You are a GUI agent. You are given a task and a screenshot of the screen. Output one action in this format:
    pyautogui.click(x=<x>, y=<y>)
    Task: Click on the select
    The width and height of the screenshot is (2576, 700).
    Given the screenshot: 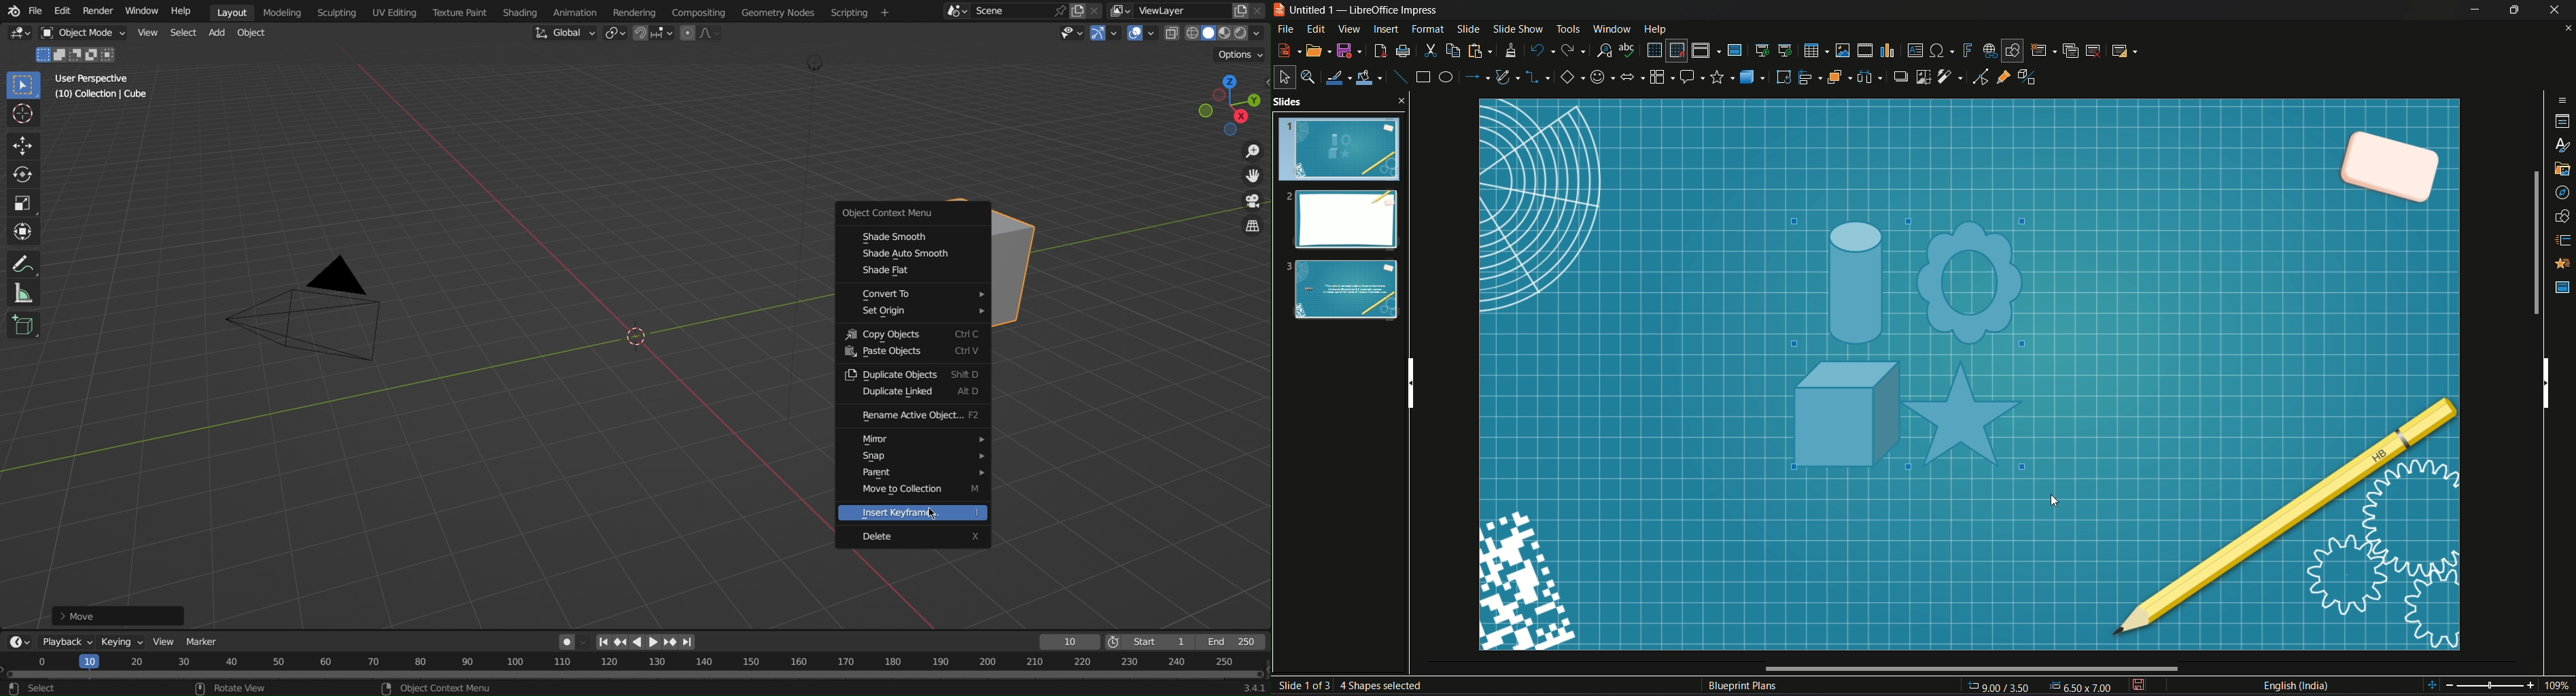 What is the action you would take?
    pyautogui.click(x=1283, y=77)
    